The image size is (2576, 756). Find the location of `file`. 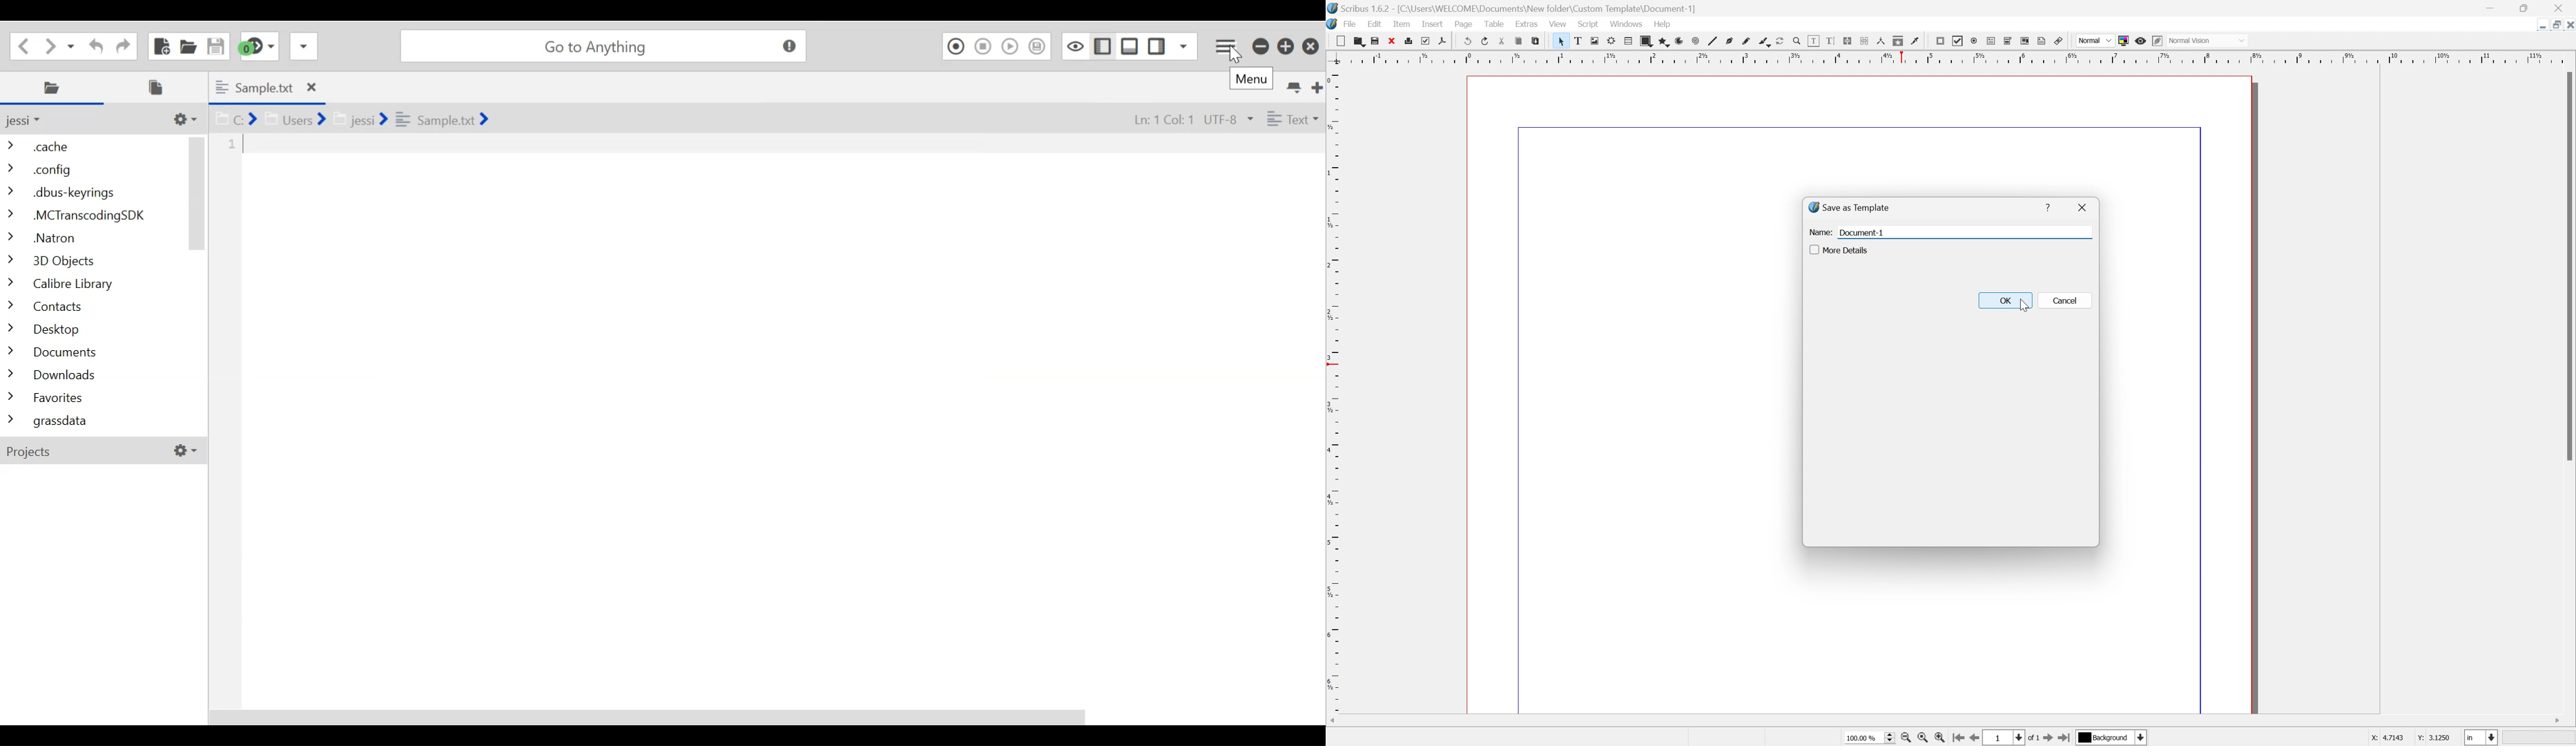

file is located at coordinates (1352, 23).